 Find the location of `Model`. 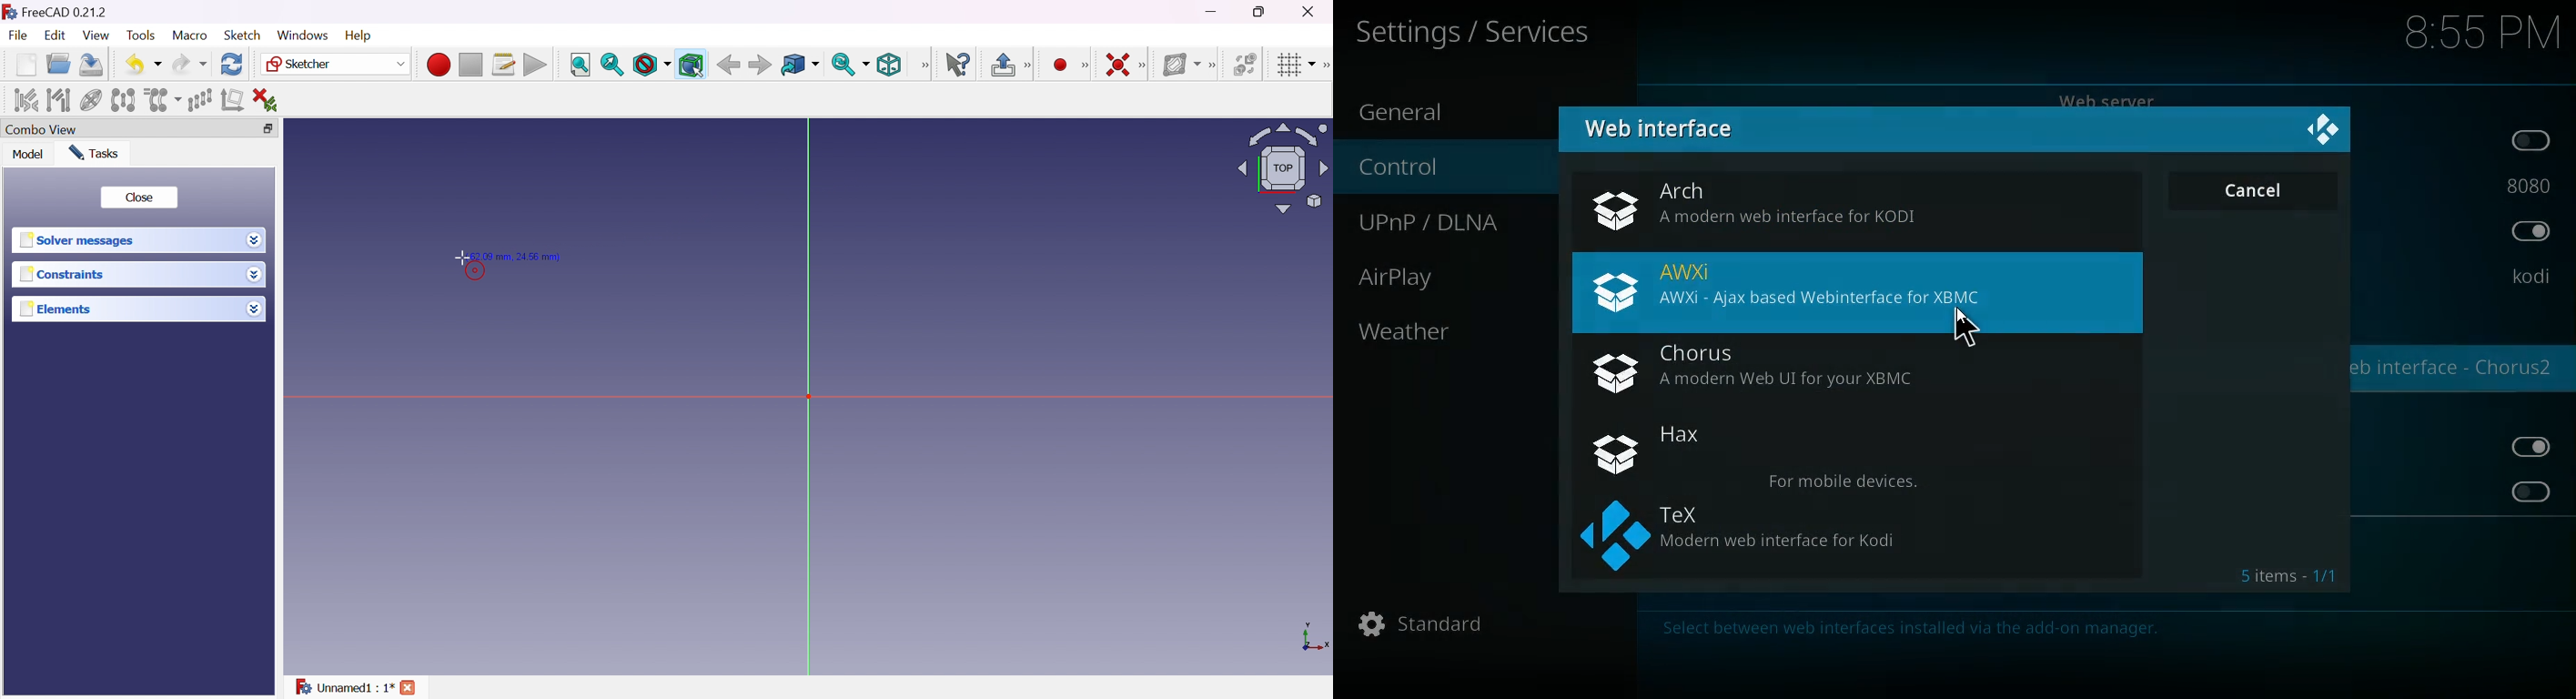

Model is located at coordinates (27, 154).